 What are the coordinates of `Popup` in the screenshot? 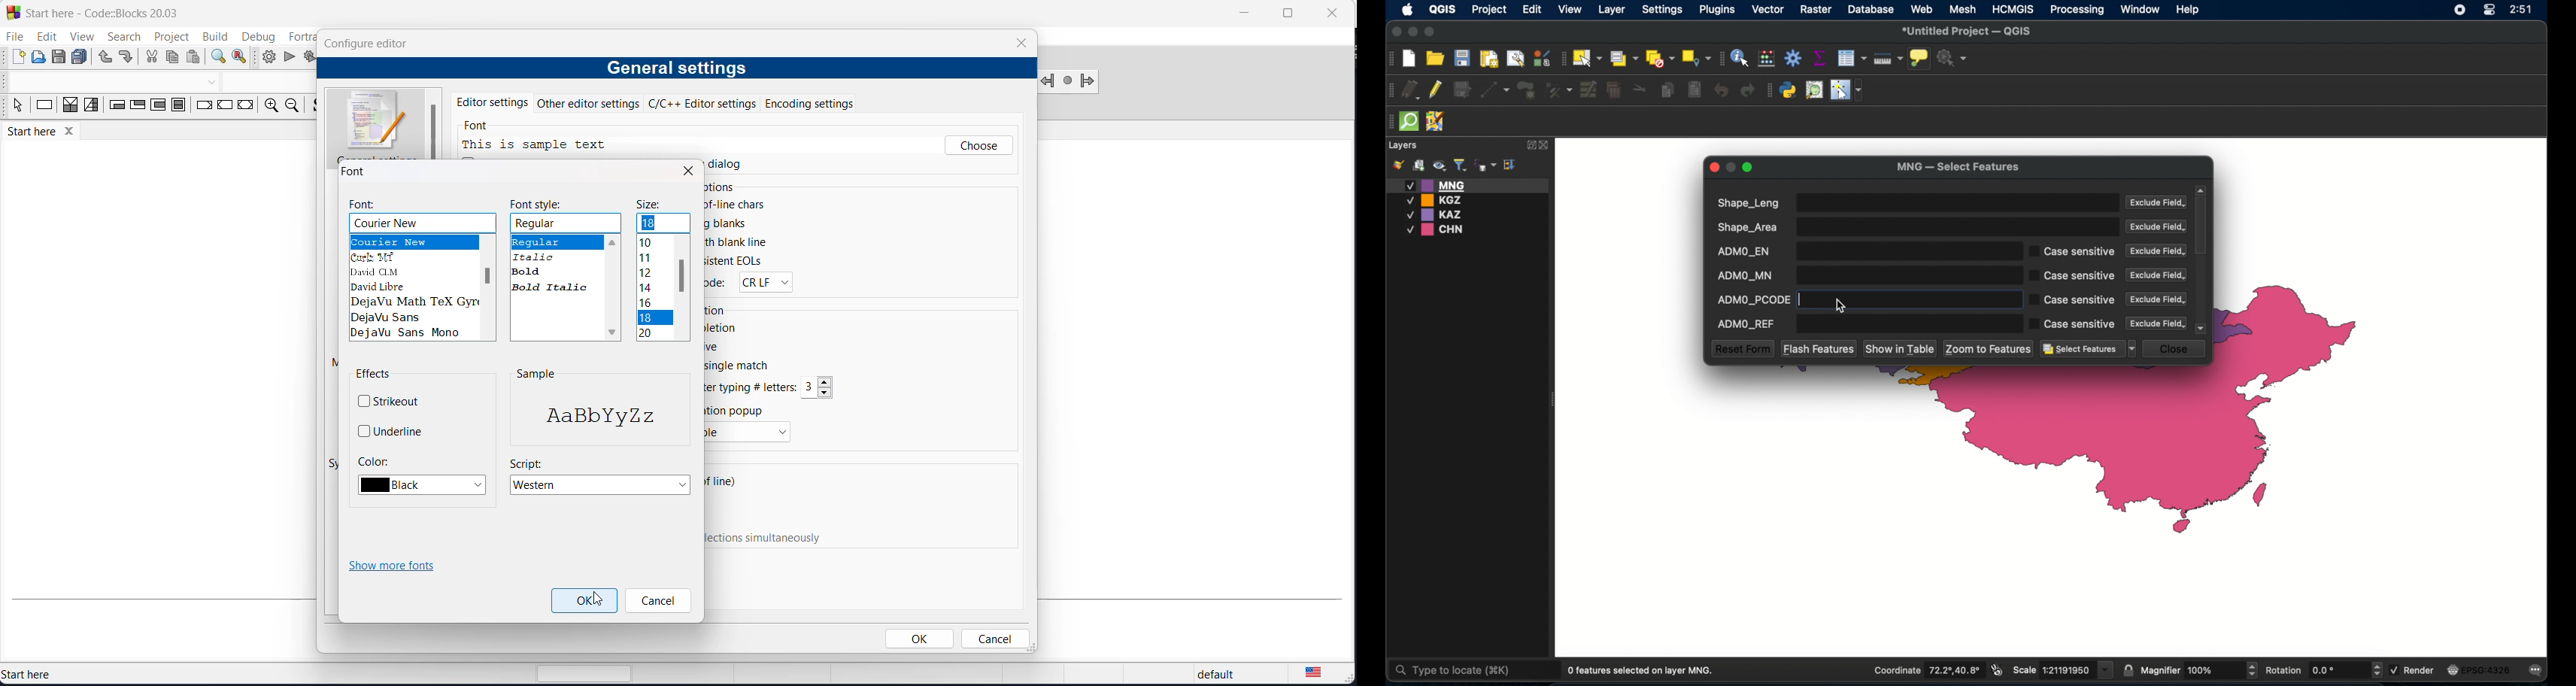 It's located at (739, 410).